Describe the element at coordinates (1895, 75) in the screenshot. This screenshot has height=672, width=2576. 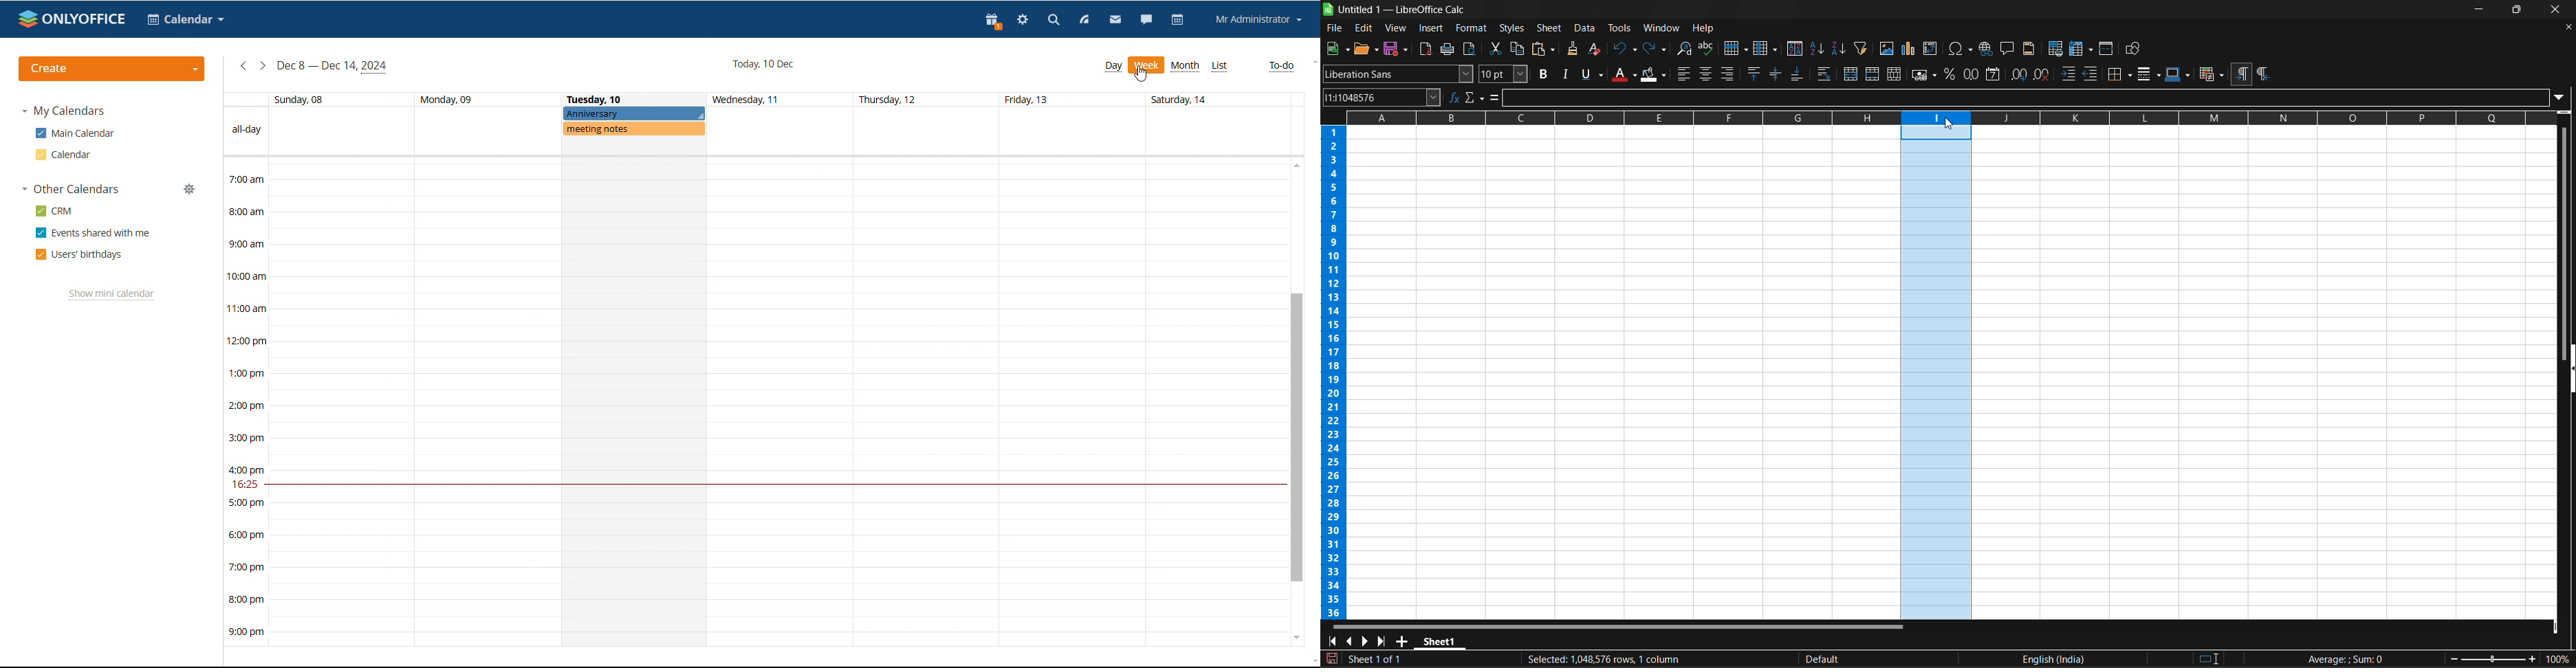
I see `unmerge cells` at that location.